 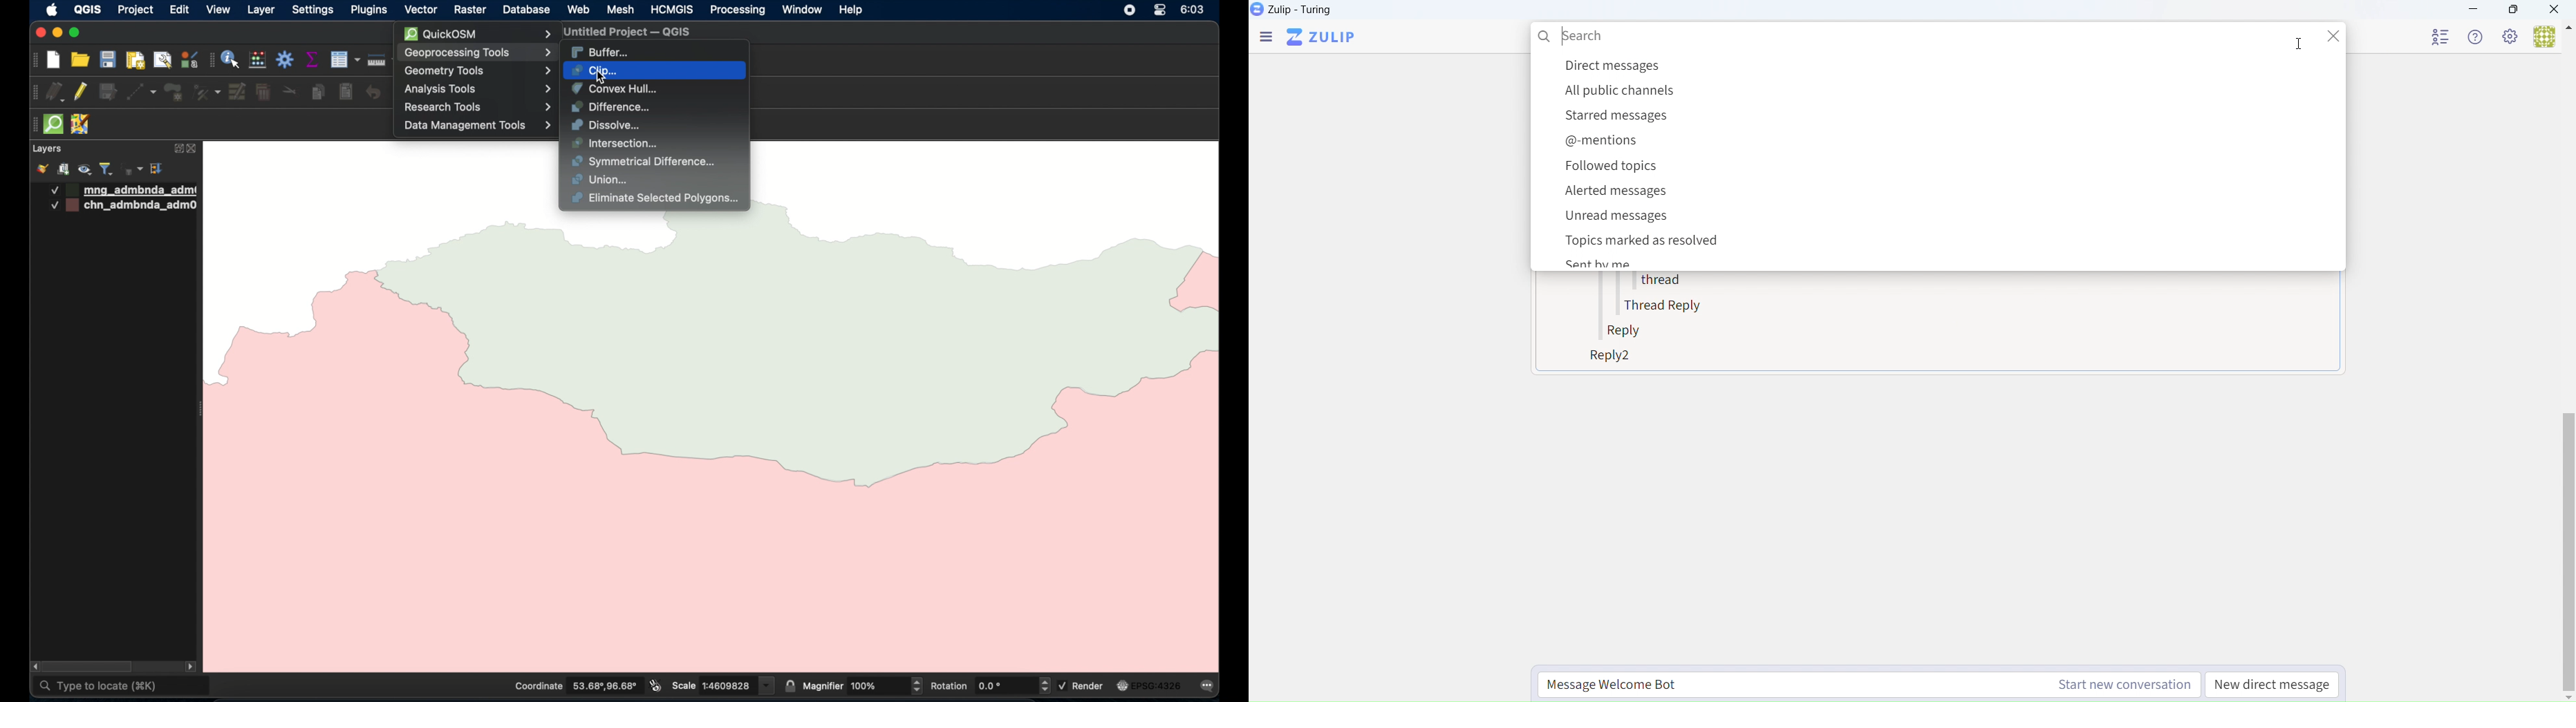 What do you see at coordinates (1668, 306) in the screenshot?
I see `Thread Reply` at bounding box center [1668, 306].